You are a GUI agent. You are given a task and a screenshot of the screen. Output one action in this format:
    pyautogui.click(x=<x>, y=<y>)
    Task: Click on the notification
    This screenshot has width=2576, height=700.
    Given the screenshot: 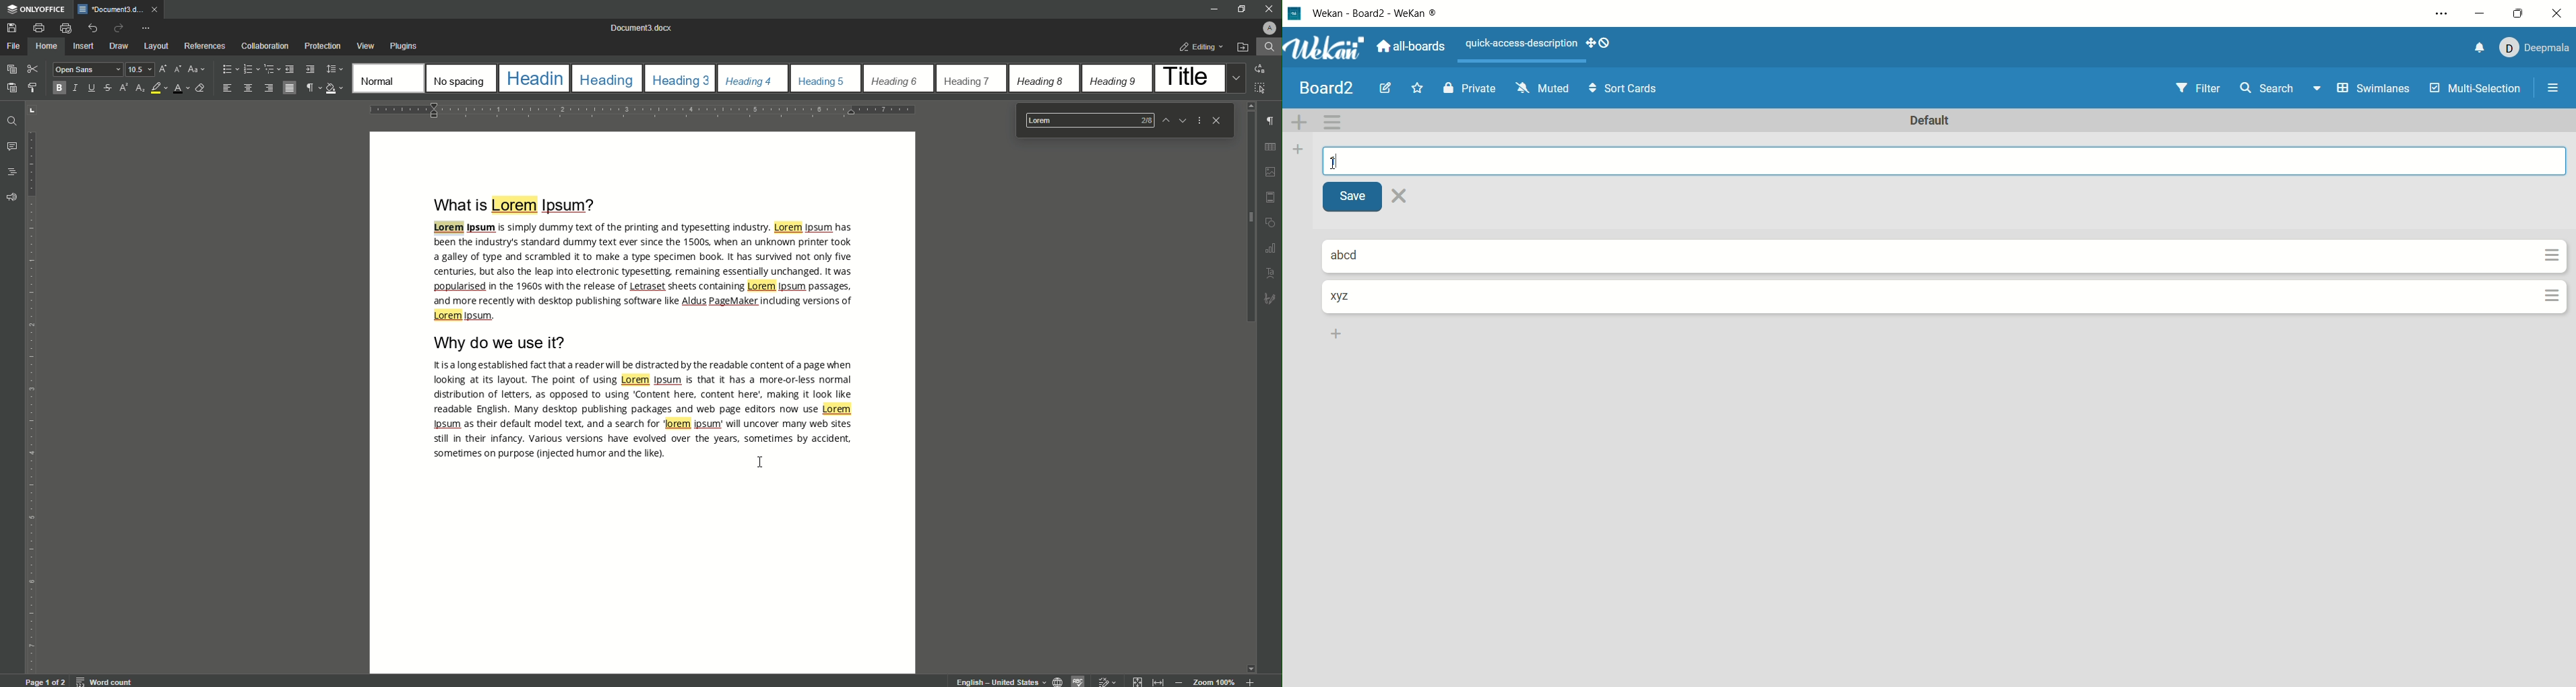 What is the action you would take?
    pyautogui.click(x=2473, y=48)
    